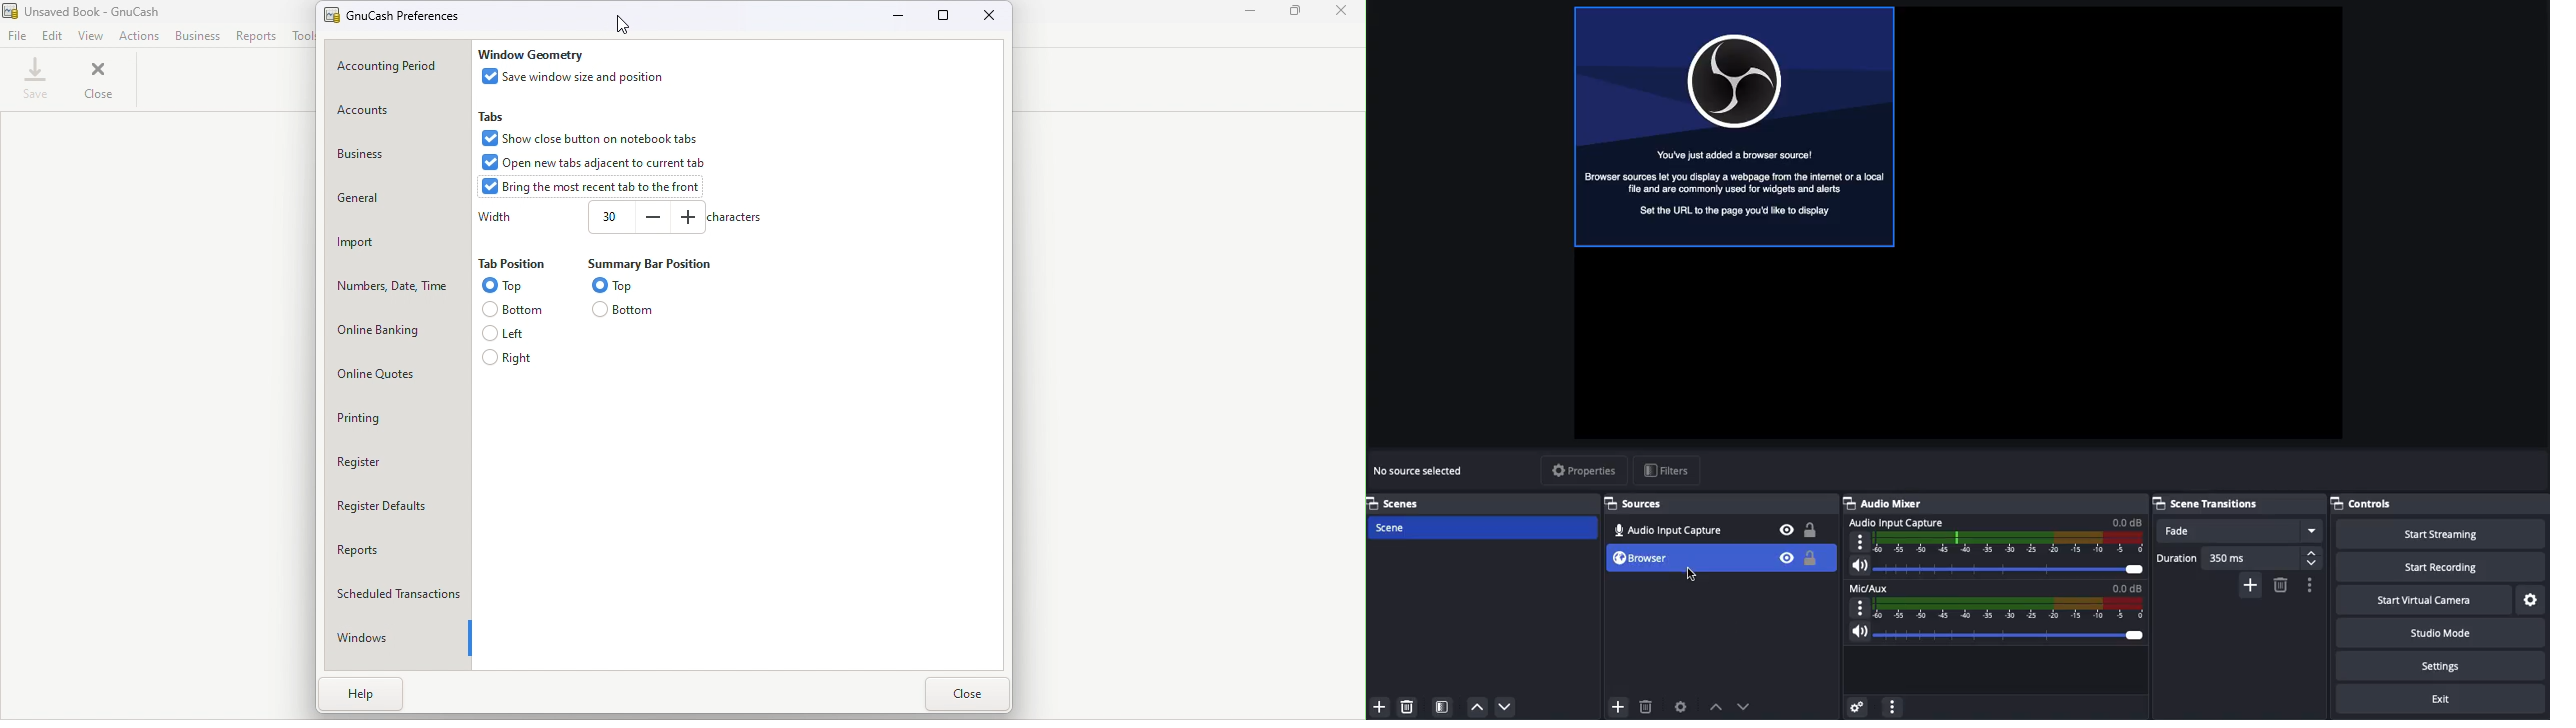 The width and height of the screenshot is (2576, 728). I want to click on Numbers, Date, Time, so click(397, 283).